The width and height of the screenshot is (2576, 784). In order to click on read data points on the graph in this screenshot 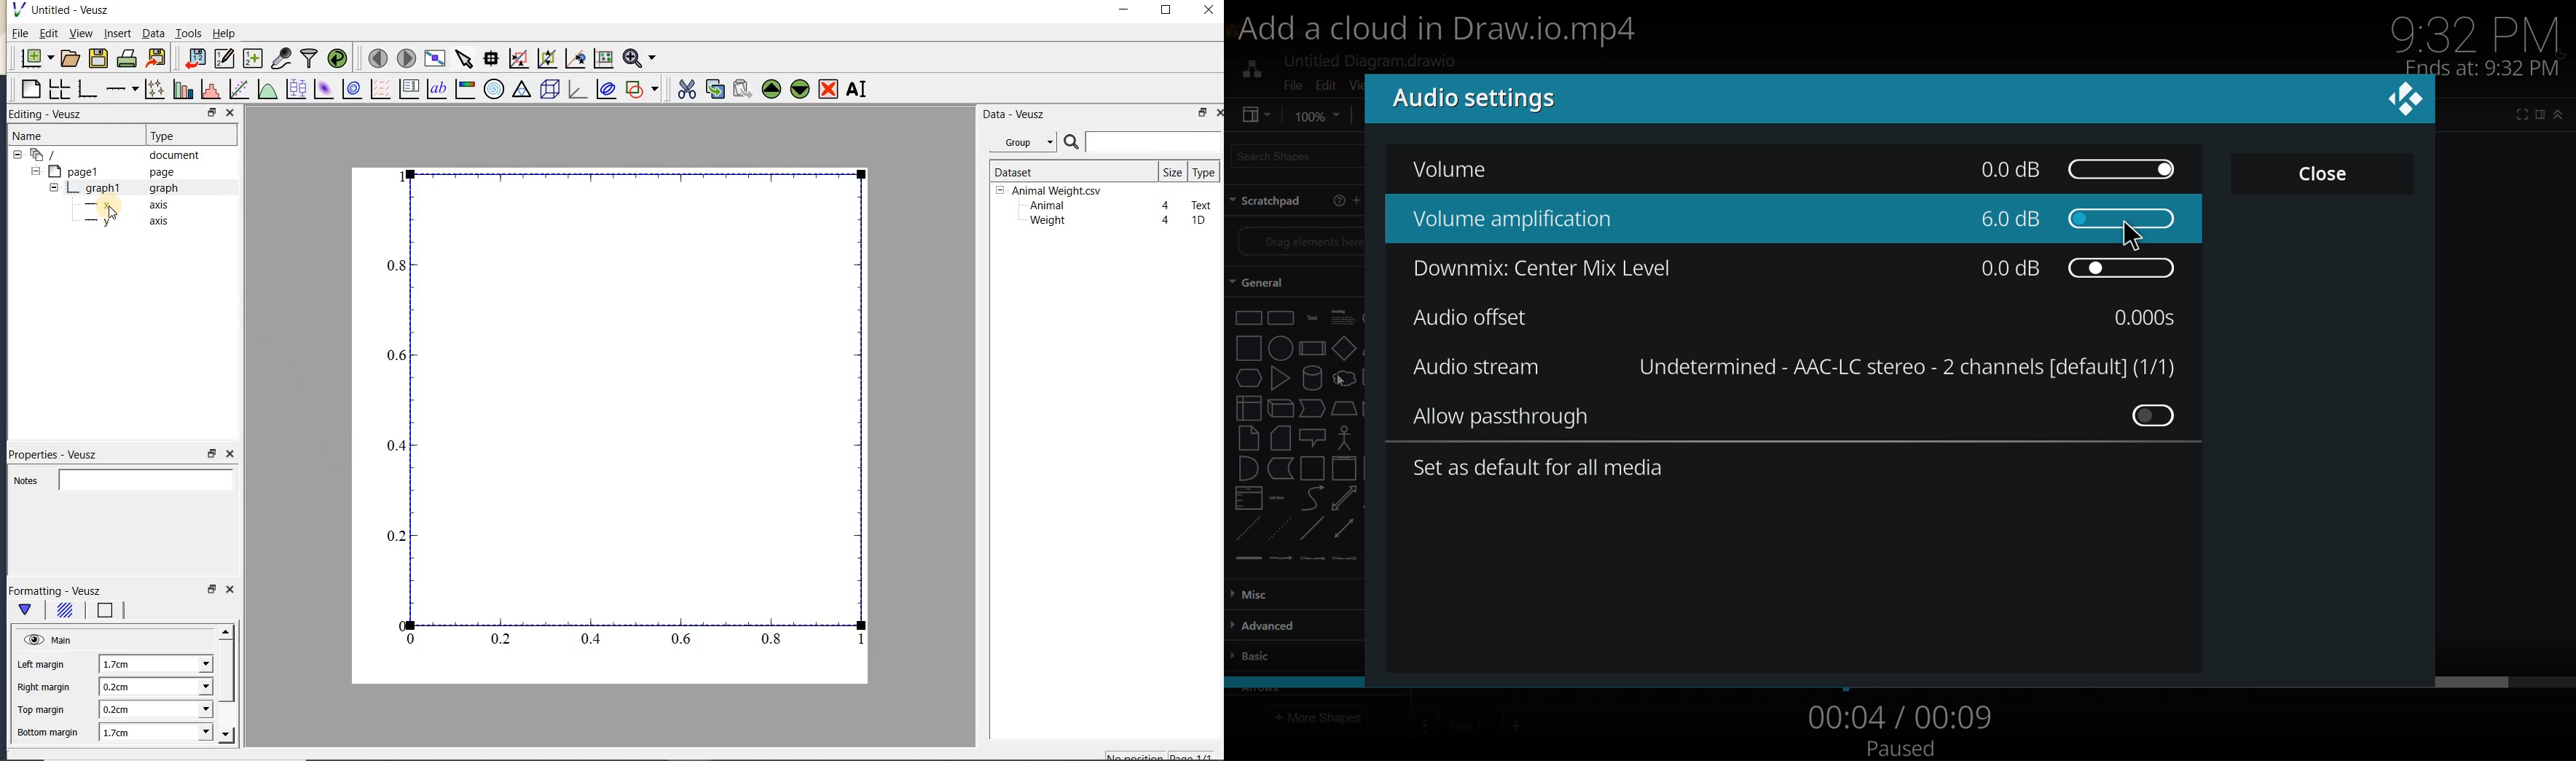, I will do `click(490, 59)`.